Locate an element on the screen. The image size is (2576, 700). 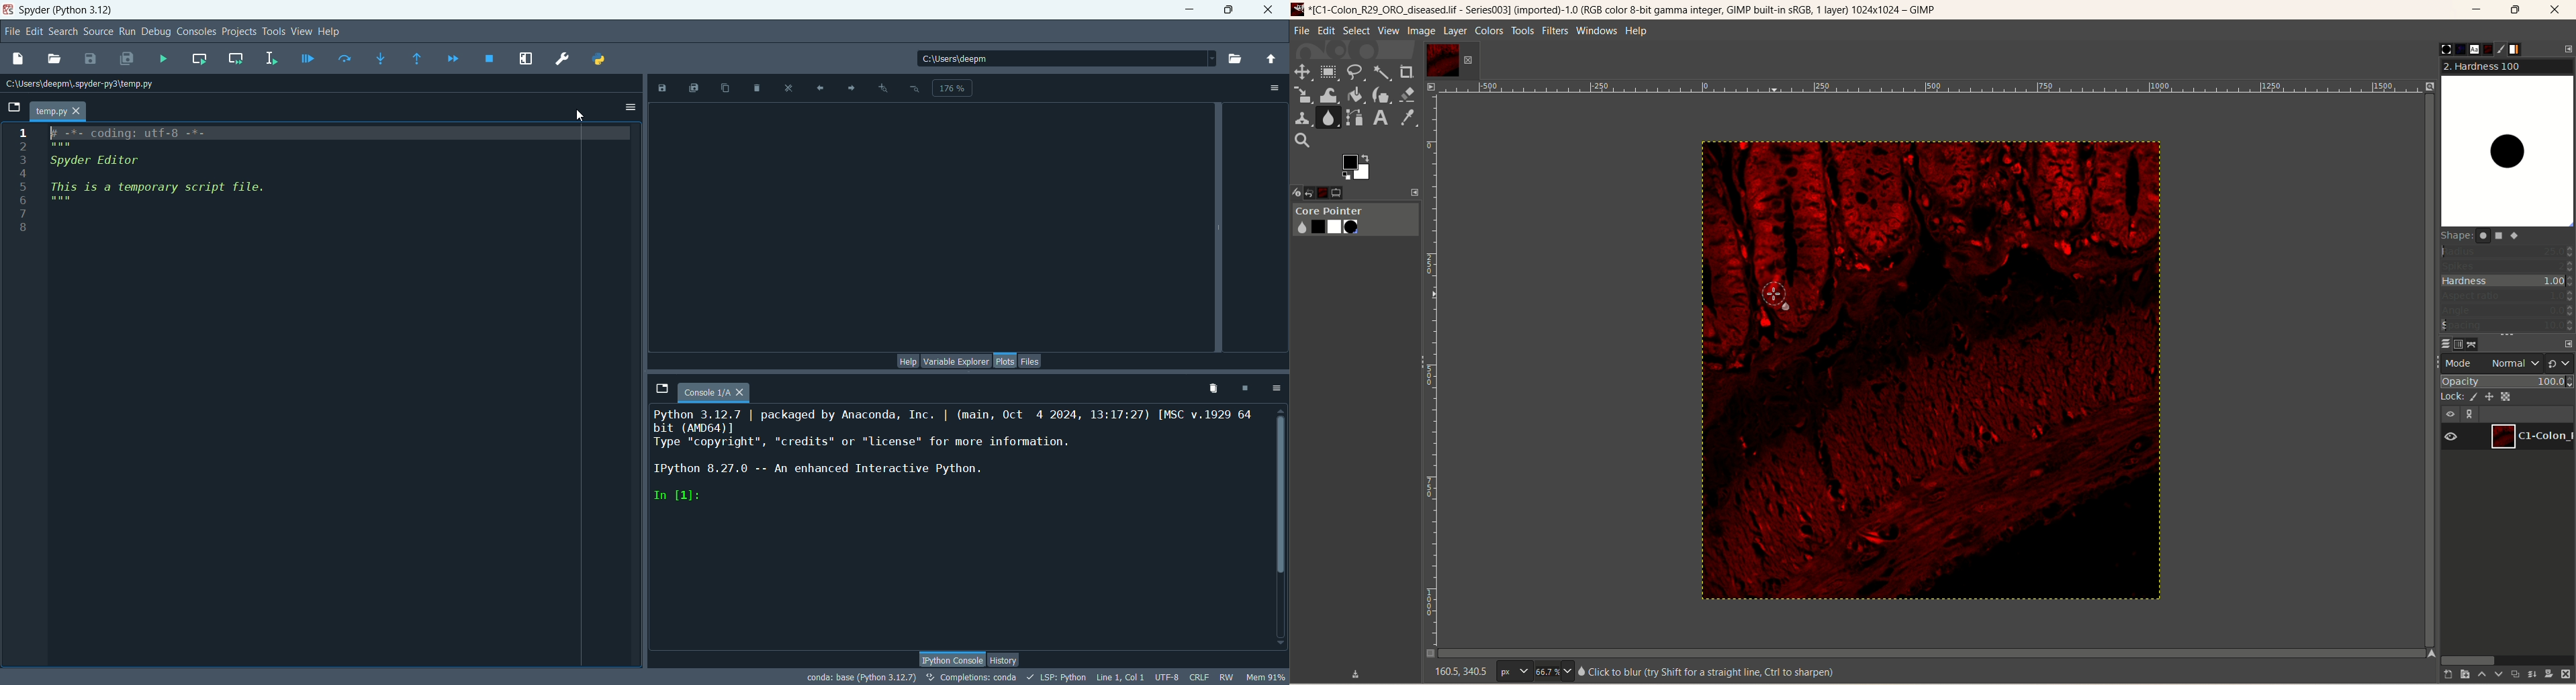
RW is located at coordinates (1228, 676).